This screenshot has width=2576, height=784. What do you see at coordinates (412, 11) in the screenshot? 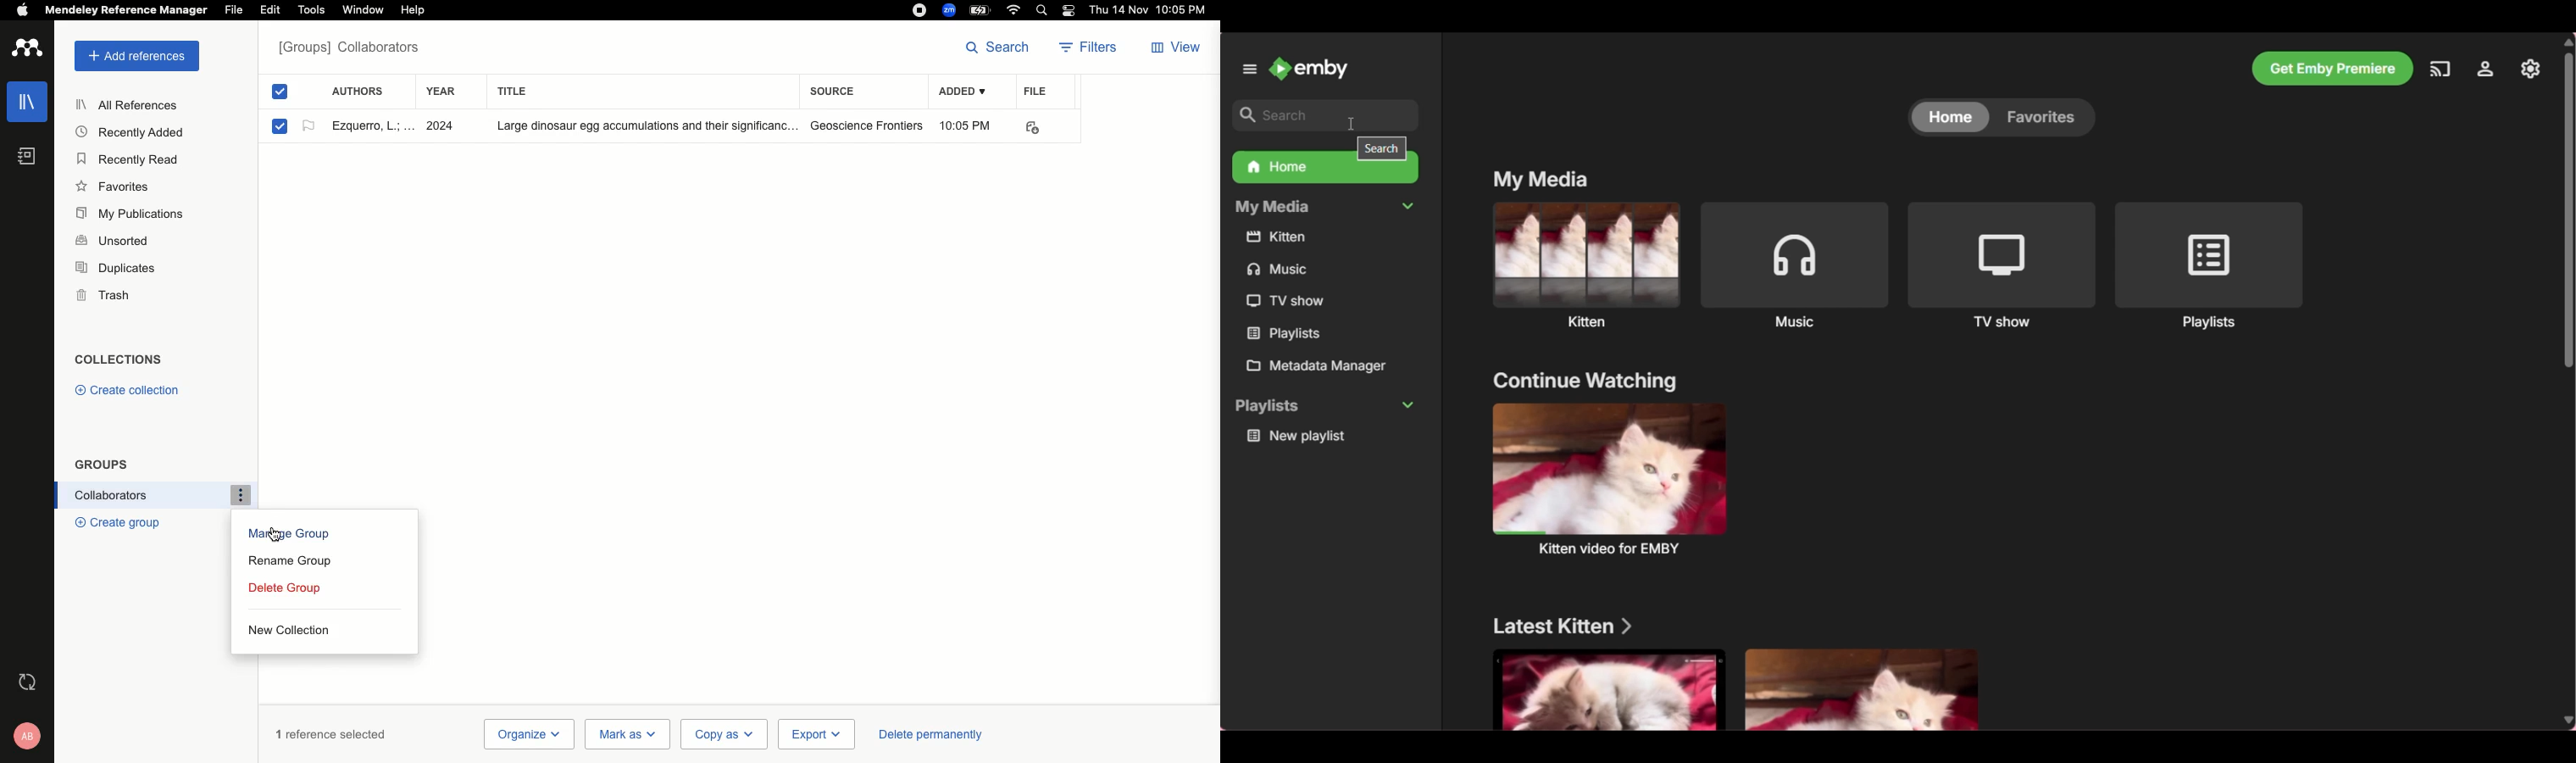
I see `Help` at bounding box center [412, 11].